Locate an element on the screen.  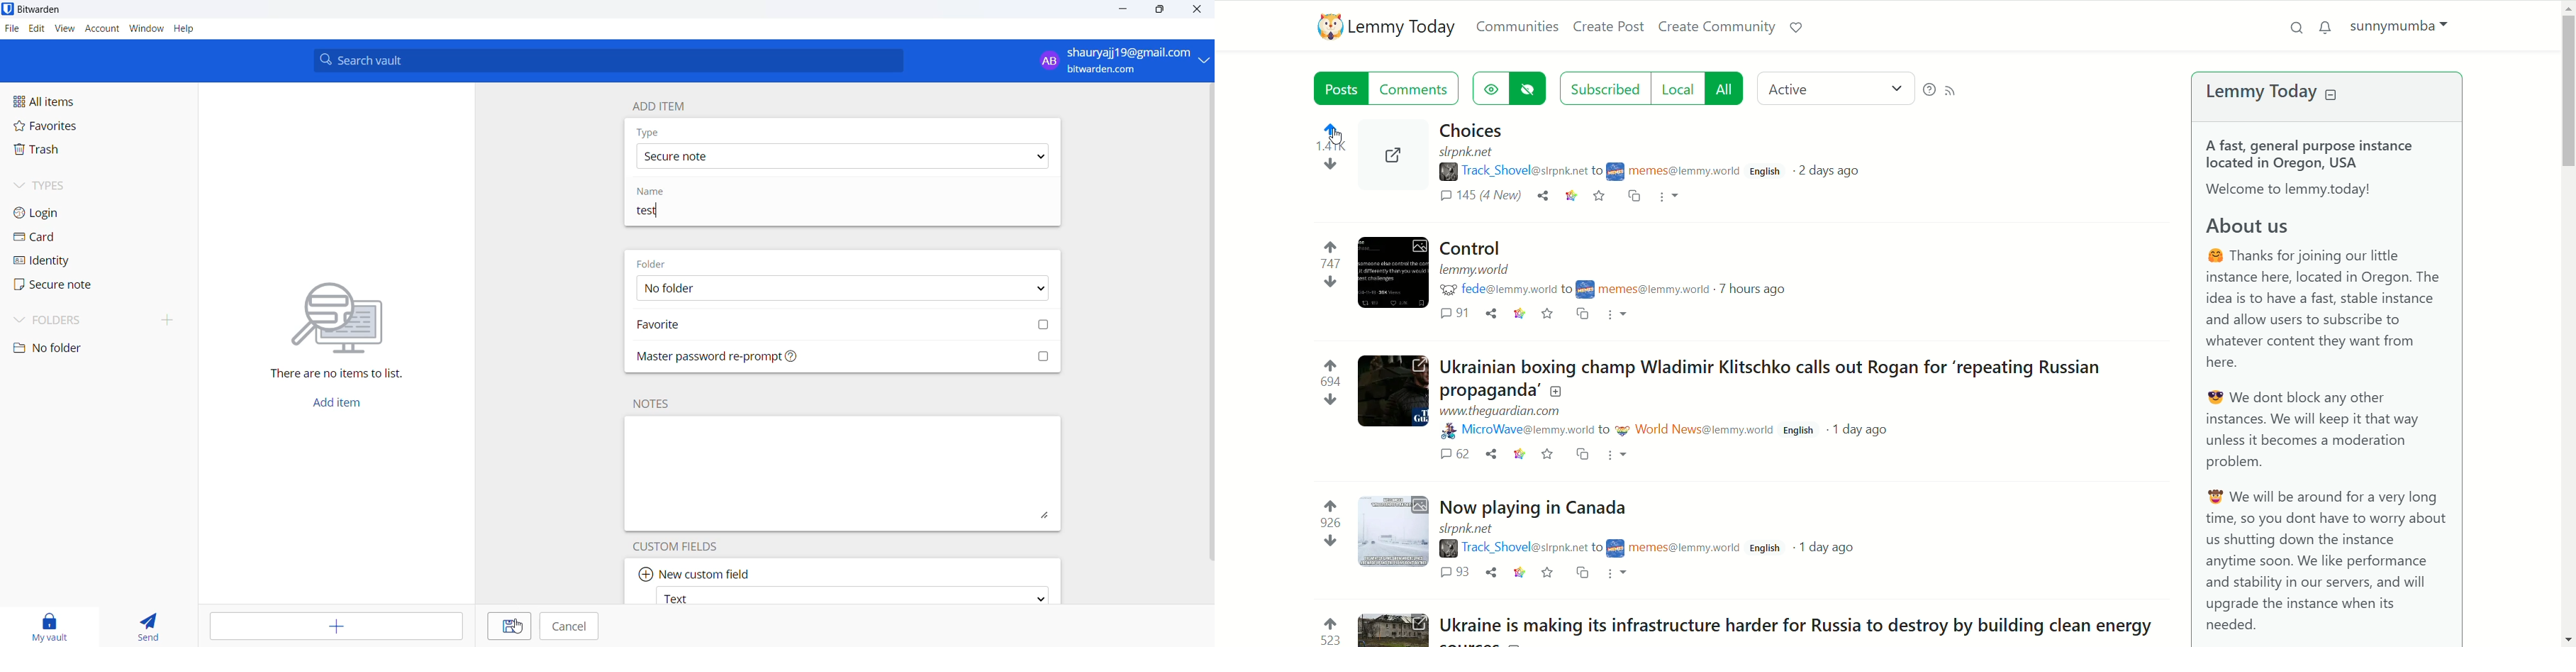
to is located at coordinates (1605, 428).